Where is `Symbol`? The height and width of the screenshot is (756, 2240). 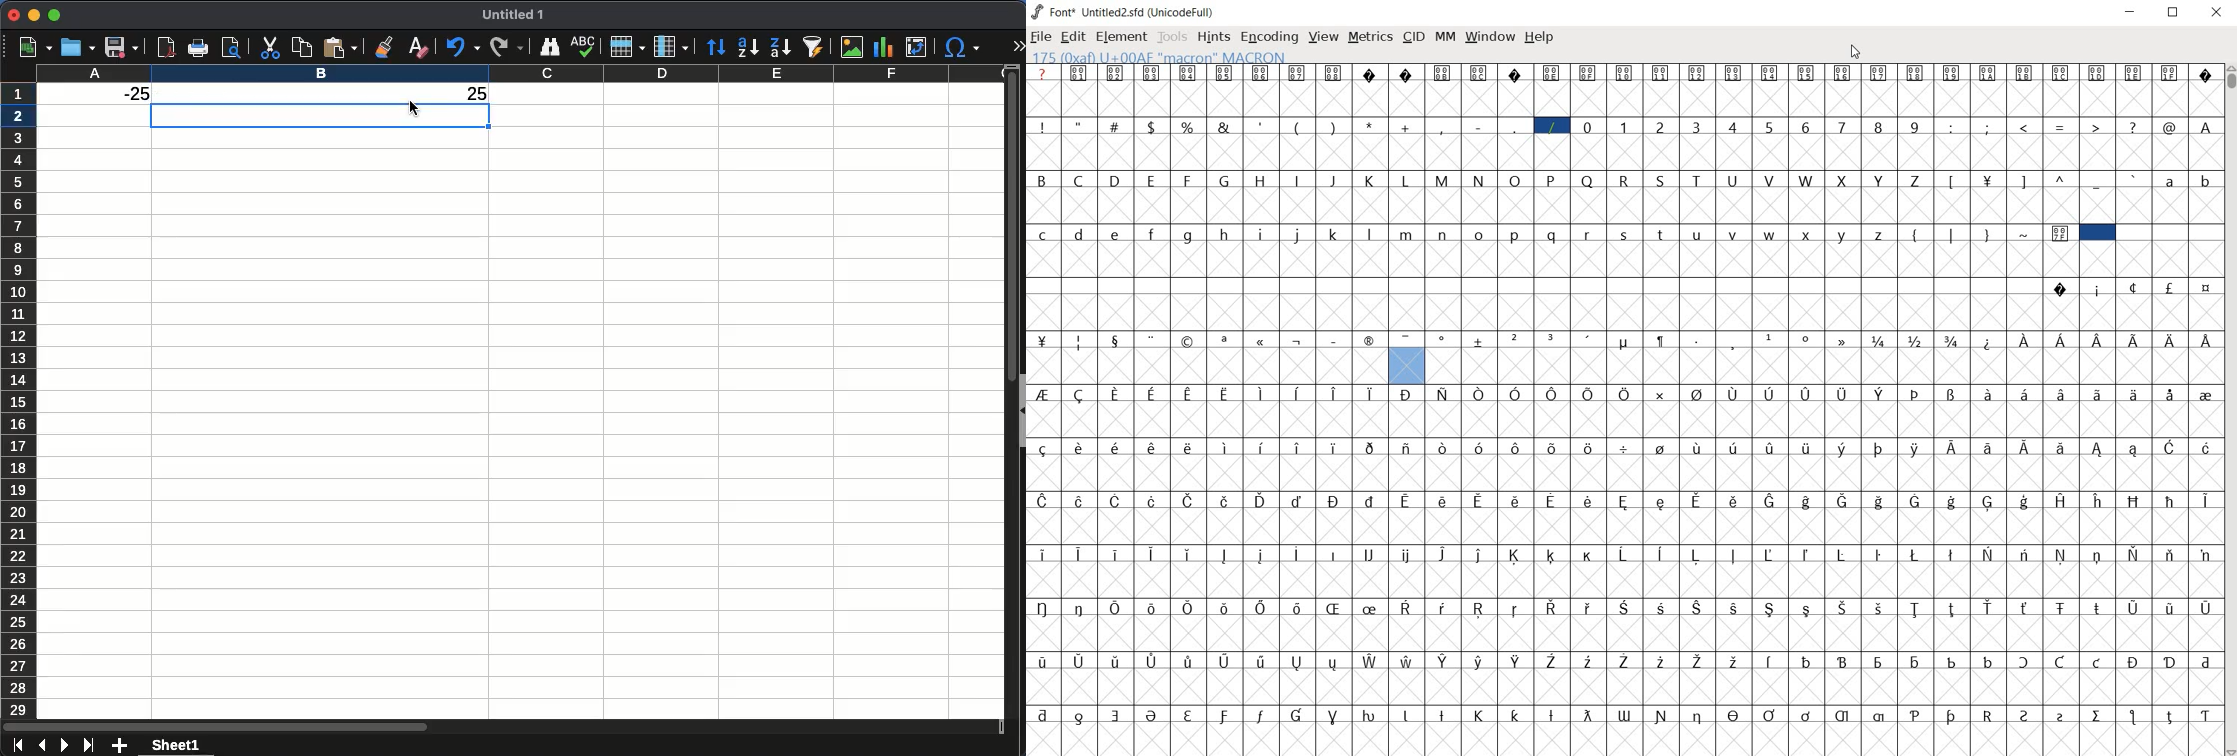
Symbol is located at coordinates (1553, 608).